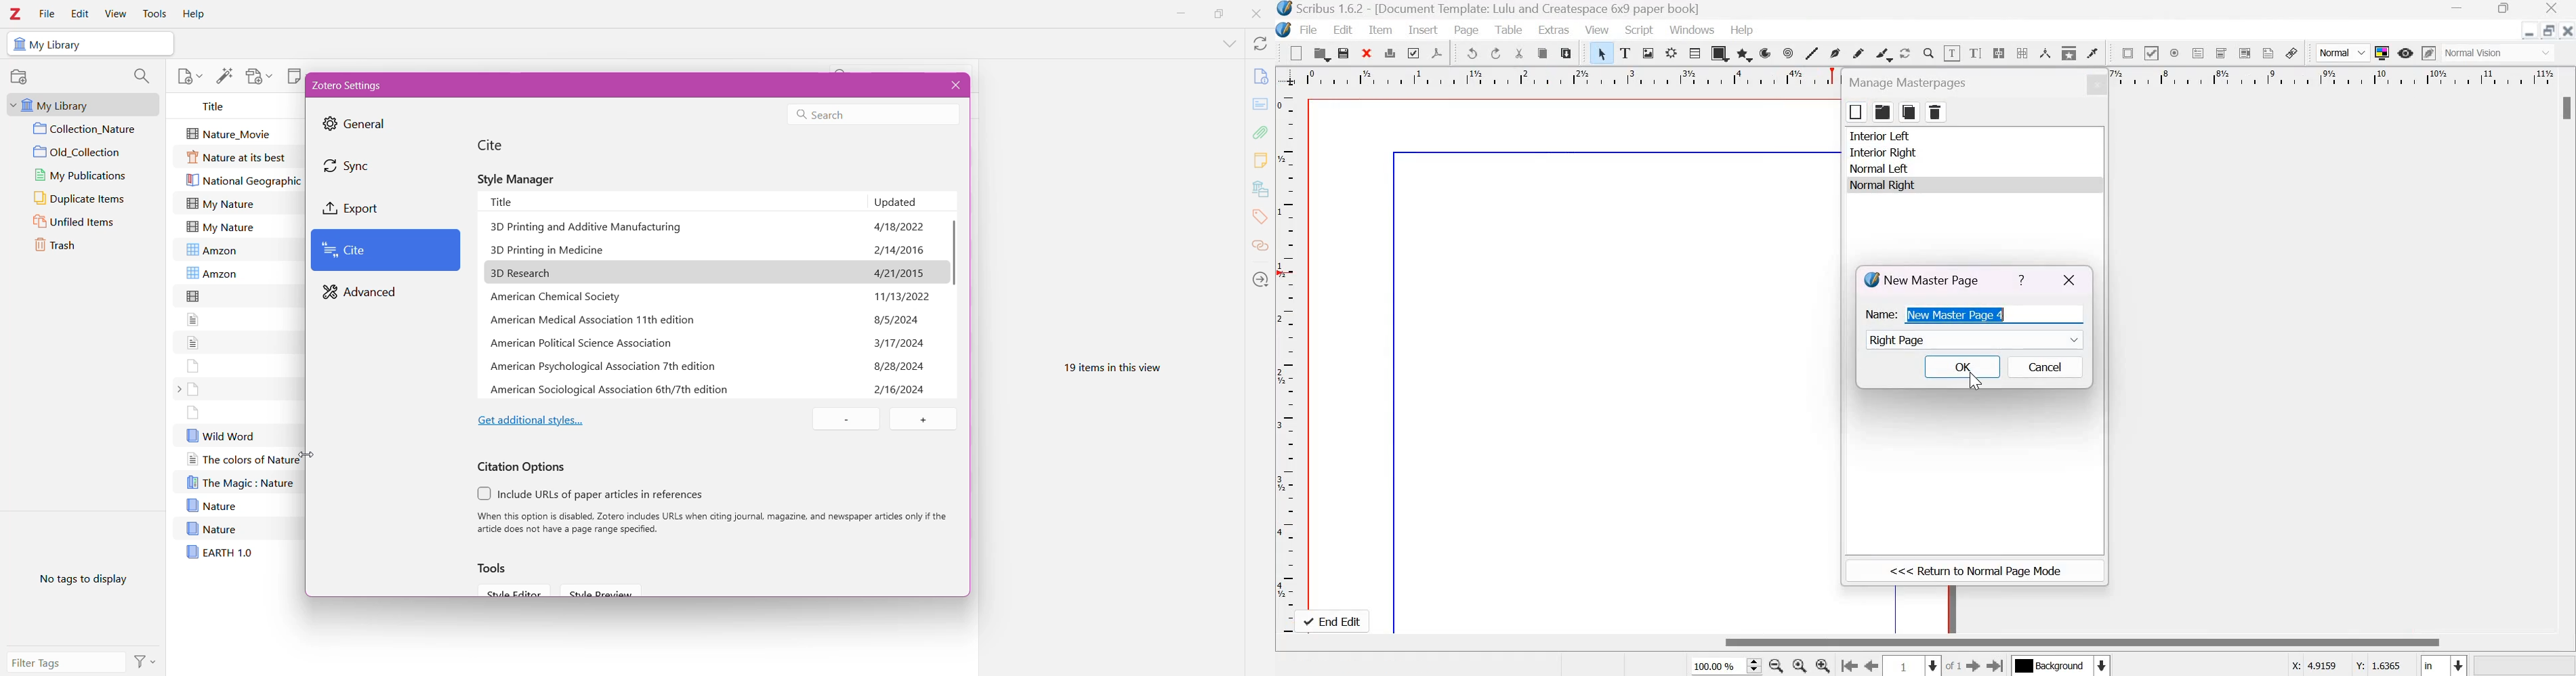  Describe the element at coordinates (1255, 15) in the screenshot. I see `Close` at that location.